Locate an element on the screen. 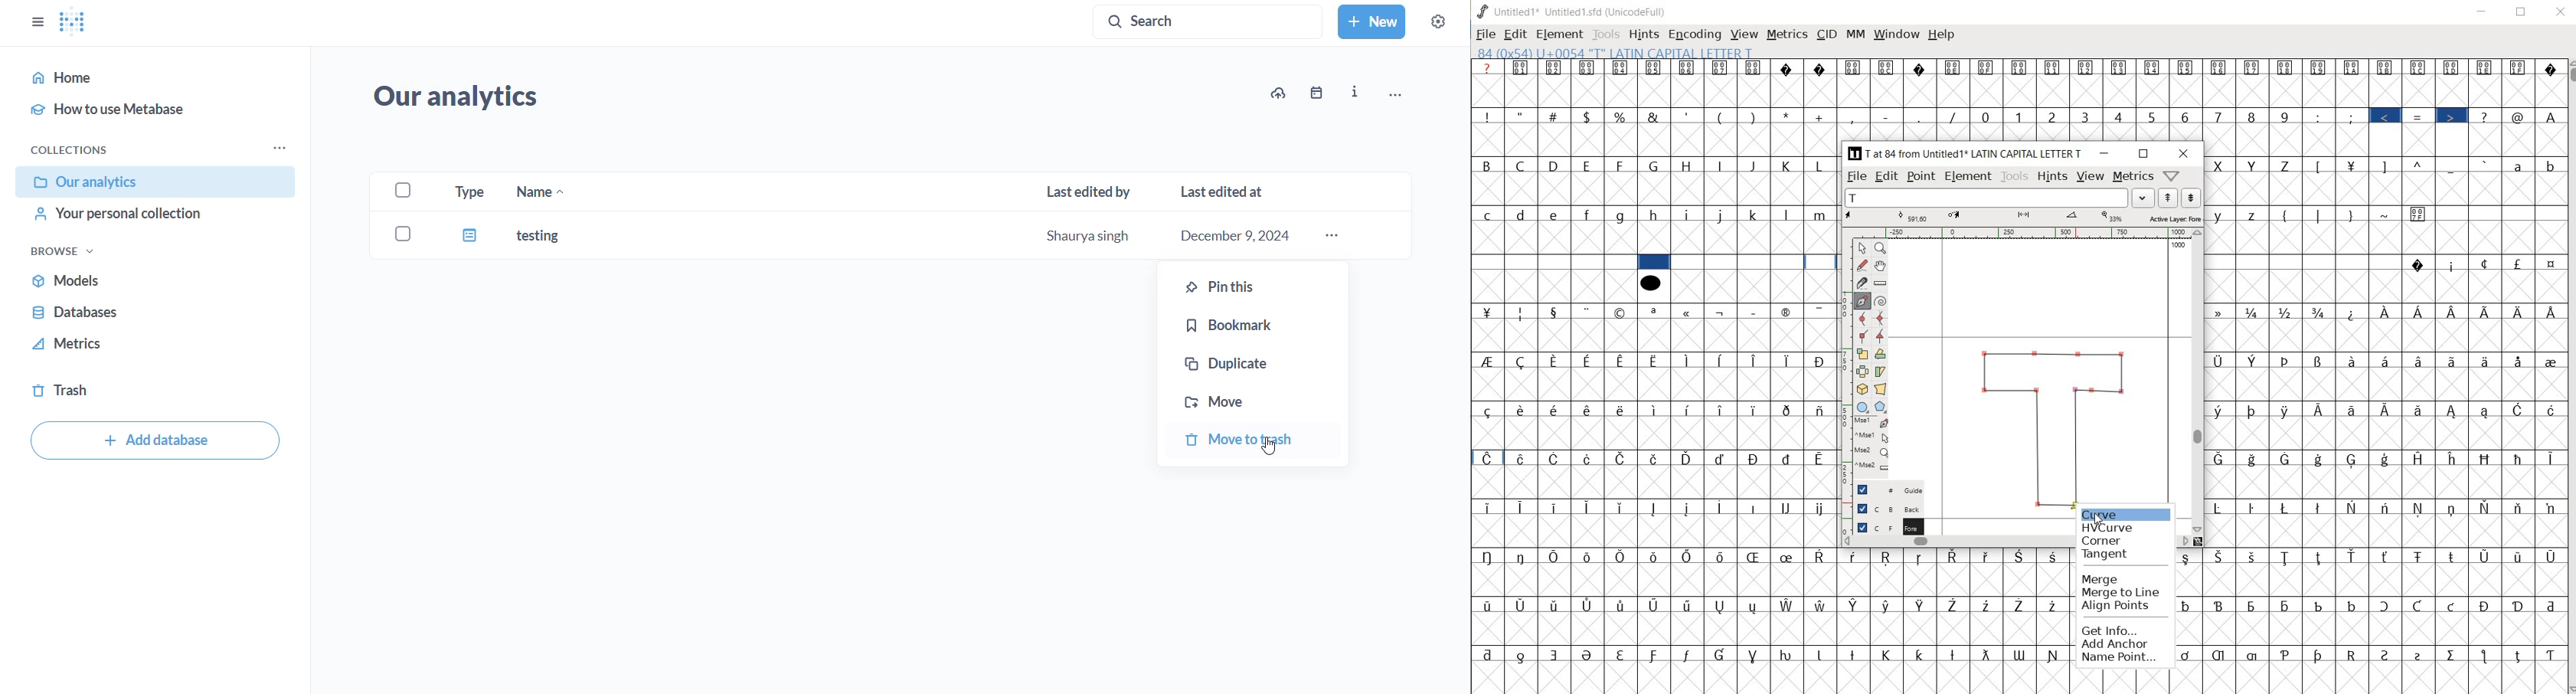  Symbol is located at coordinates (2520, 410).